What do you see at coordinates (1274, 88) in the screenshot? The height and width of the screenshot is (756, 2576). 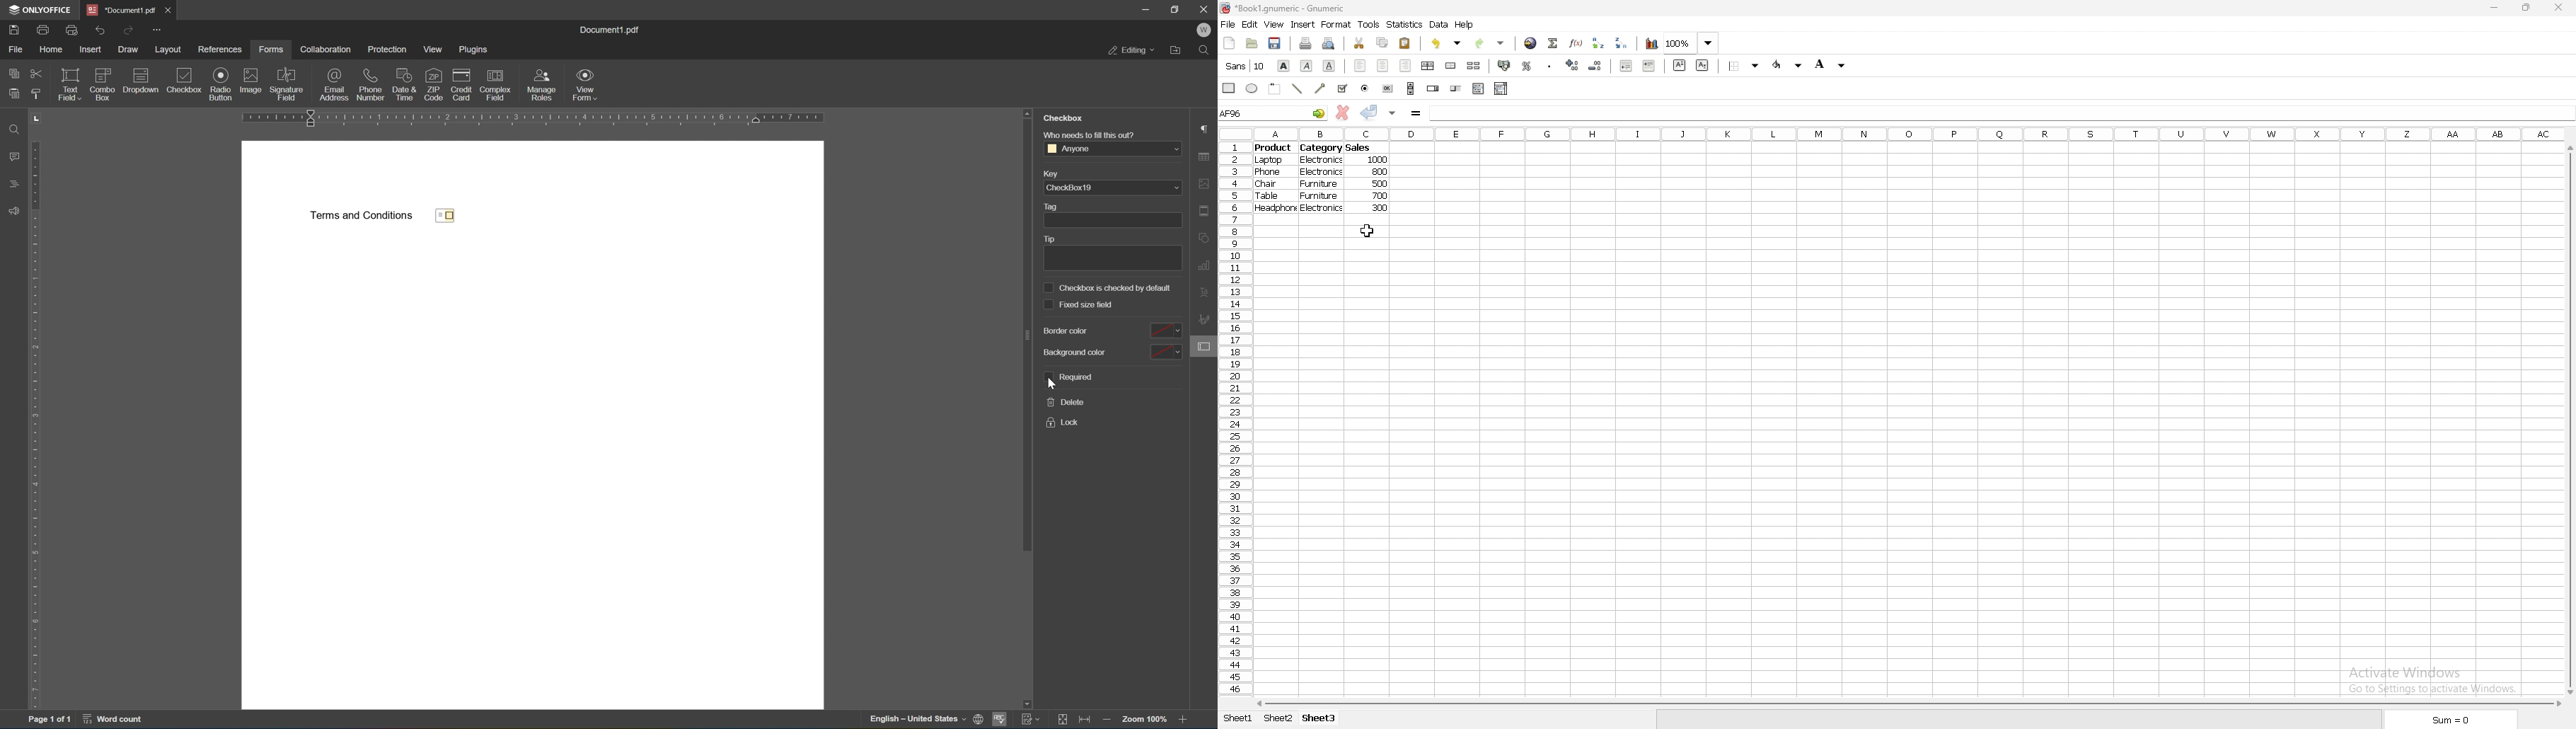 I see `frame` at bounding box center [1274, 88].